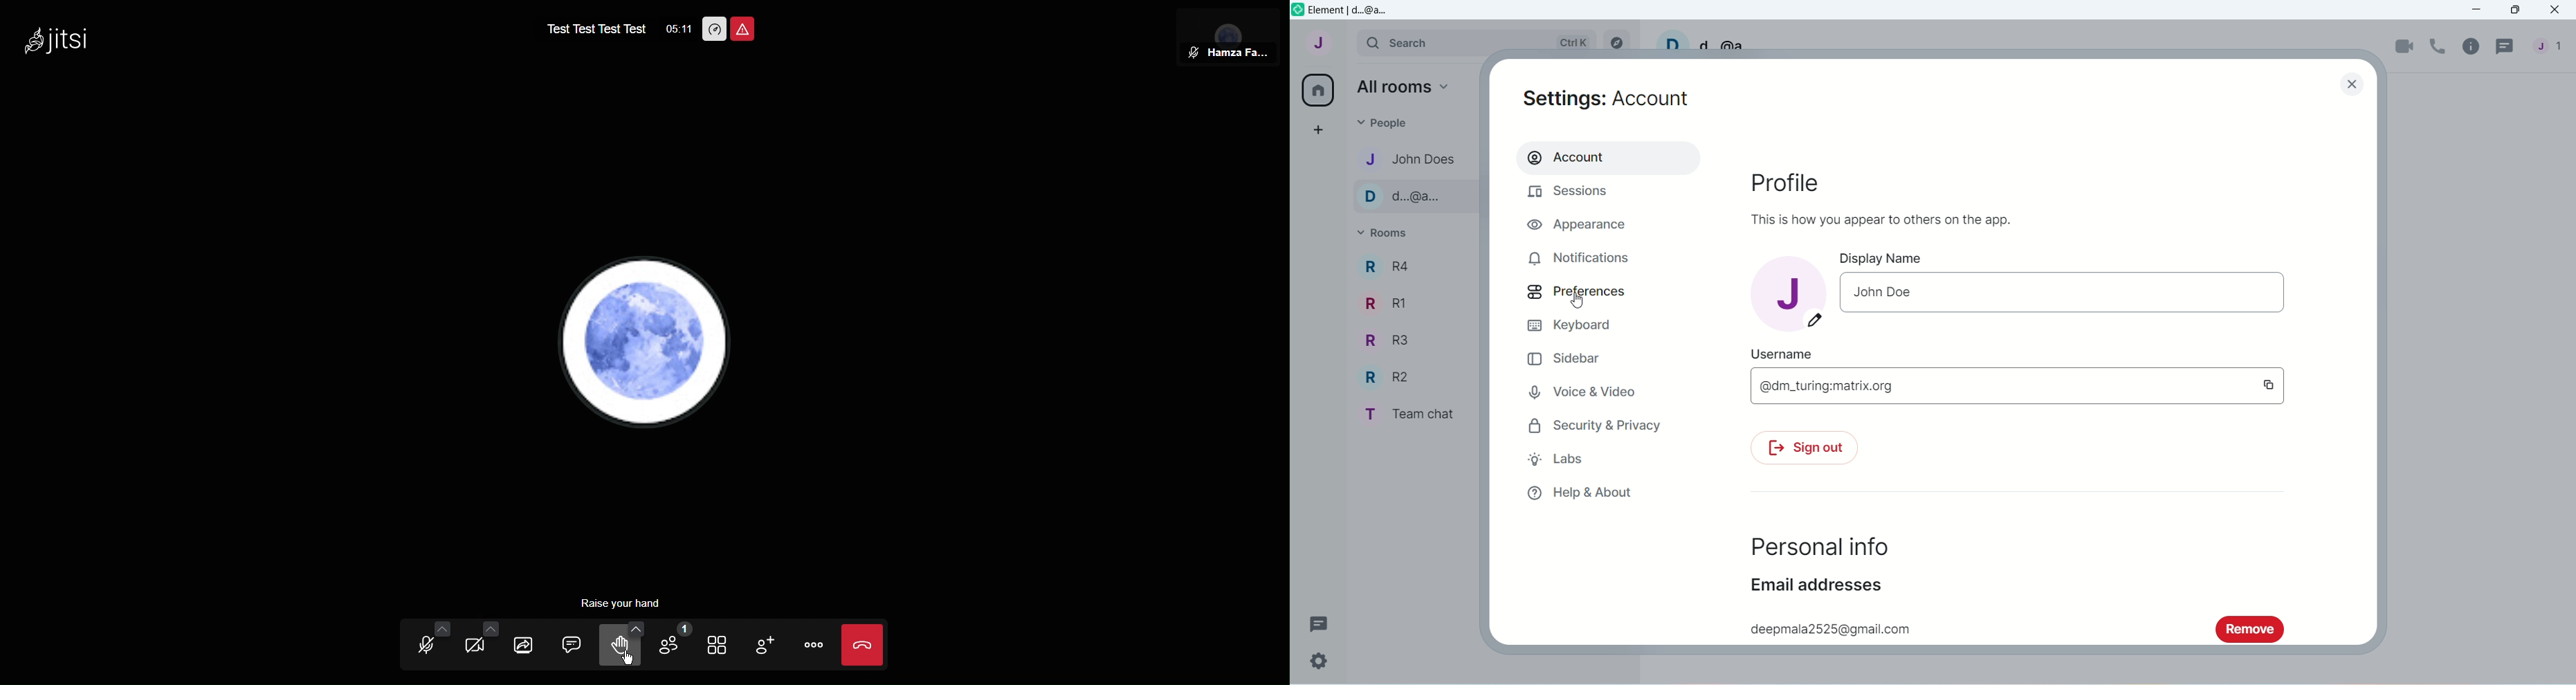  Describe the element at coordinates (1383, 339) in the screenshot. I see `Room R3` at that location.